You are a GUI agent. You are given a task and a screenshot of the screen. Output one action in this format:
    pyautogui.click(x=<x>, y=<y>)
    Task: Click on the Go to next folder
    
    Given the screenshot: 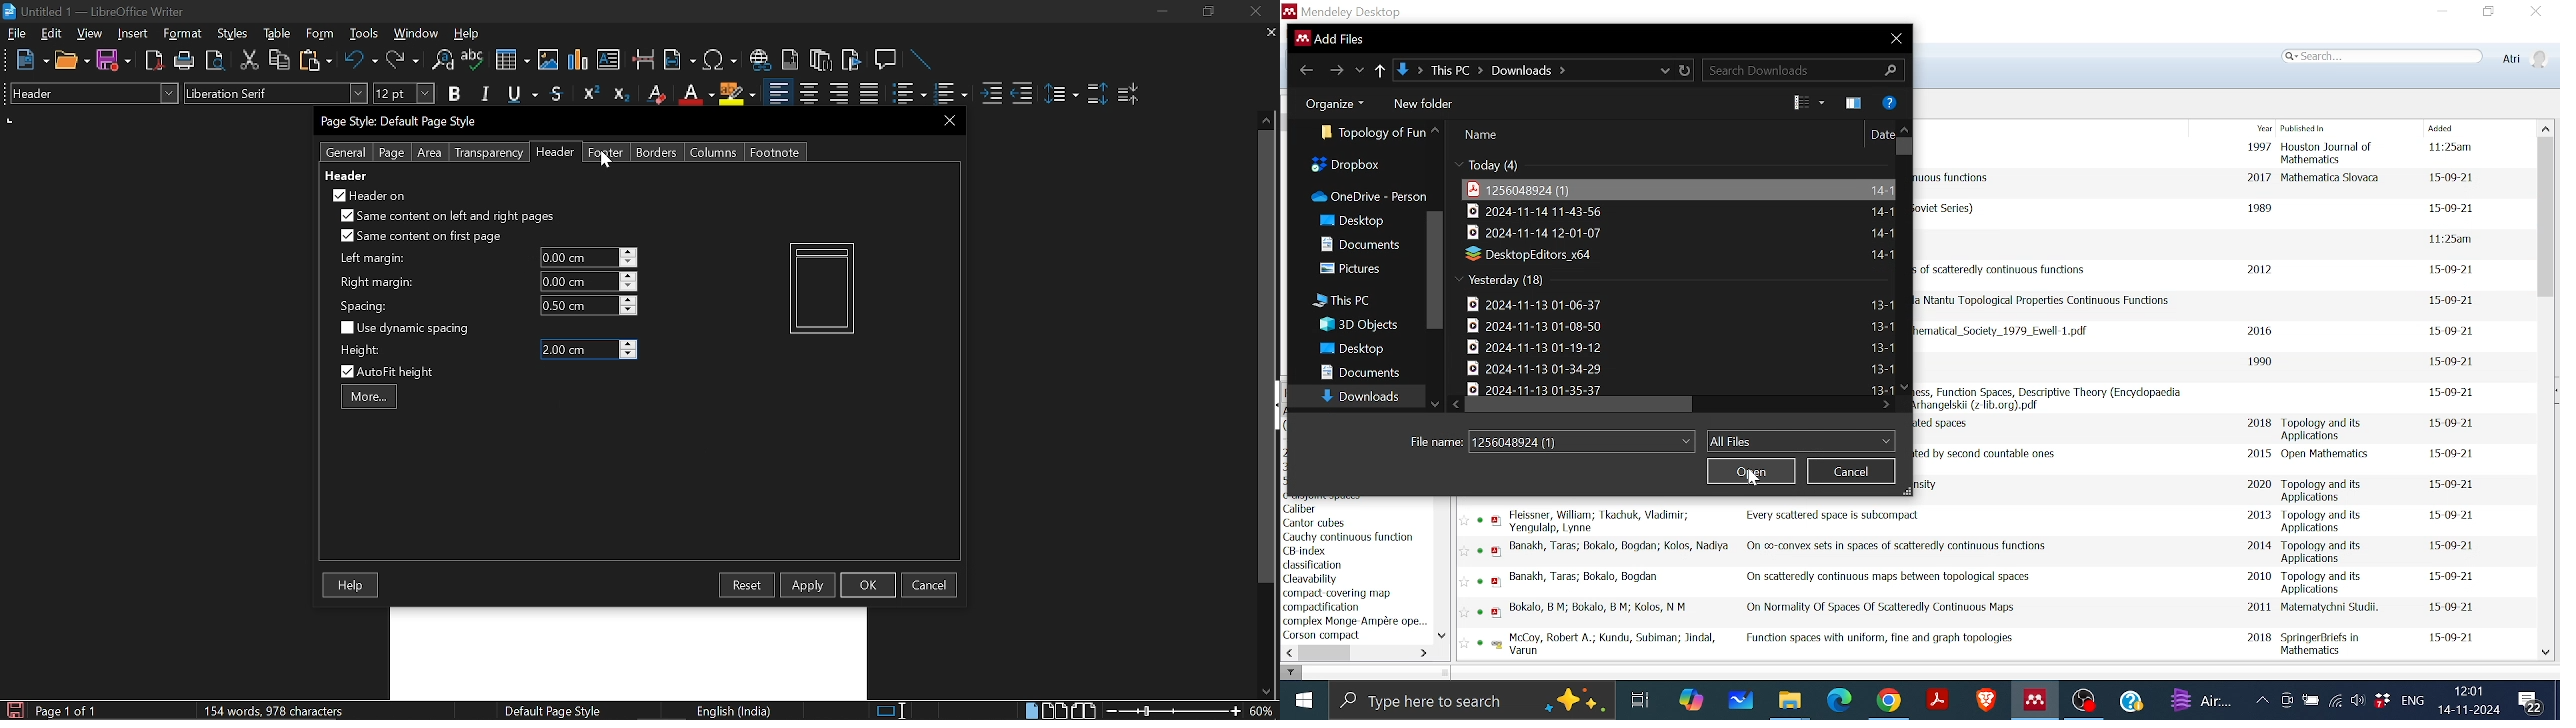 What is the action you would take?
    pyautogui.click(x=1335, y=69)
    